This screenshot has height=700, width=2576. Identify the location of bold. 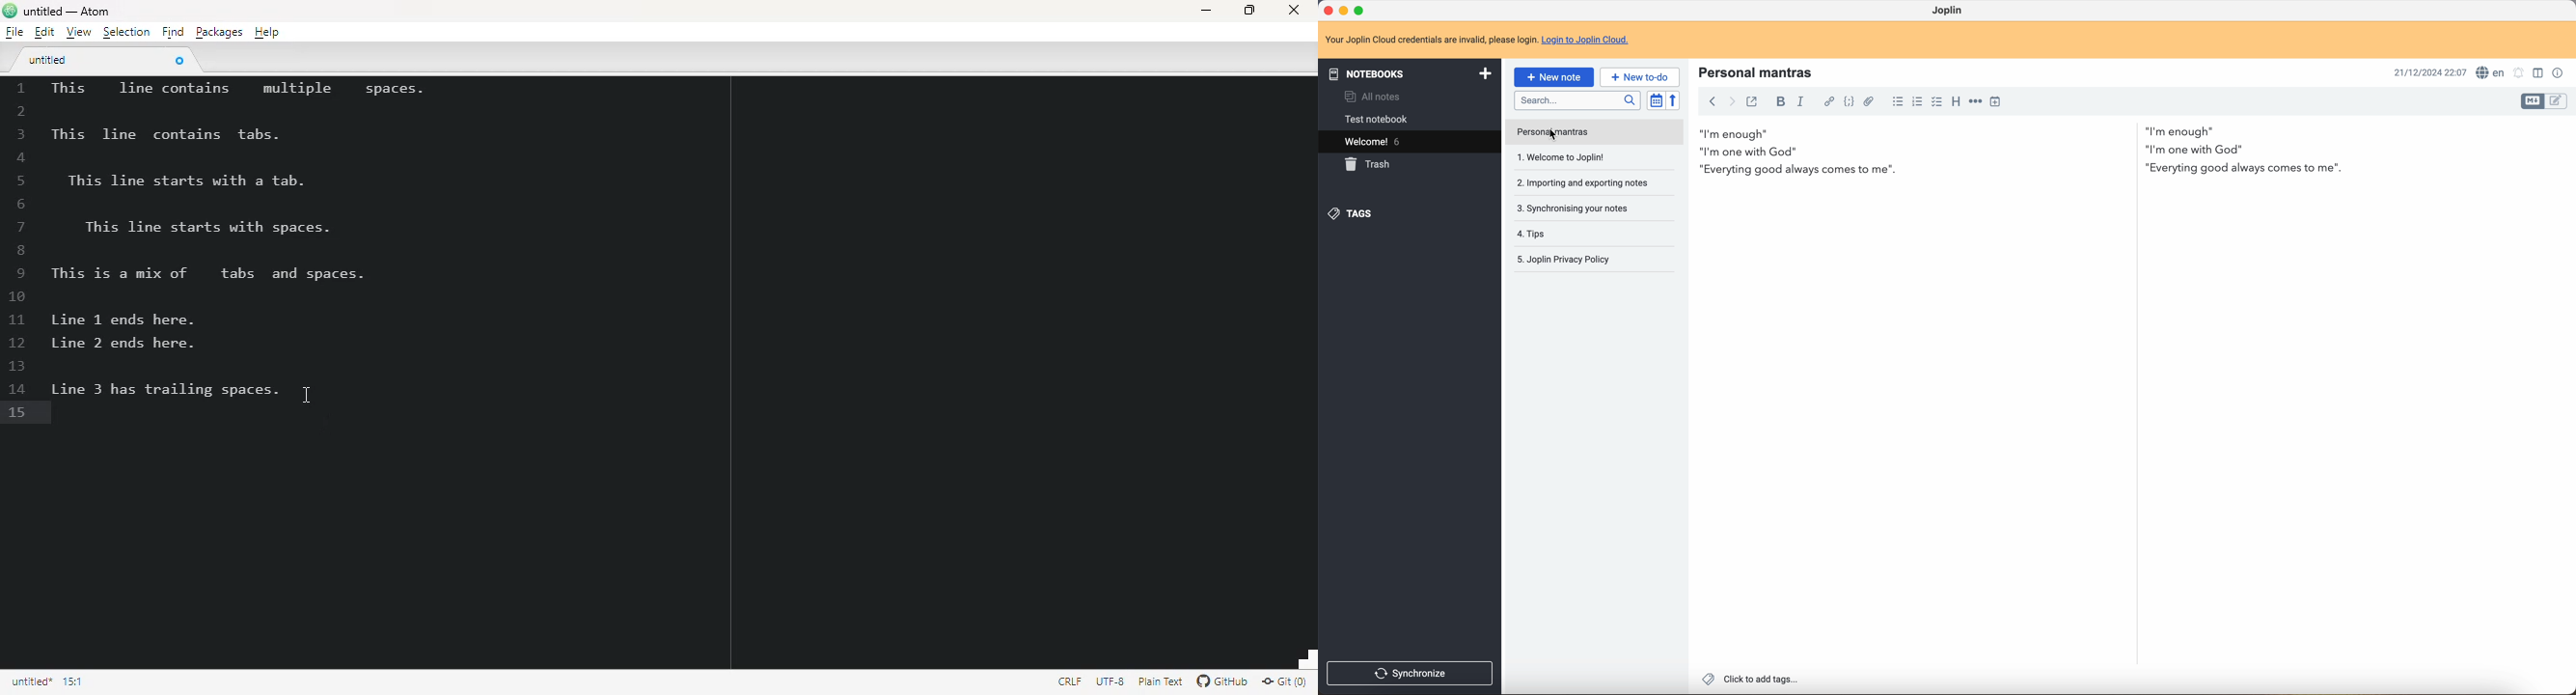
(1781, 101).